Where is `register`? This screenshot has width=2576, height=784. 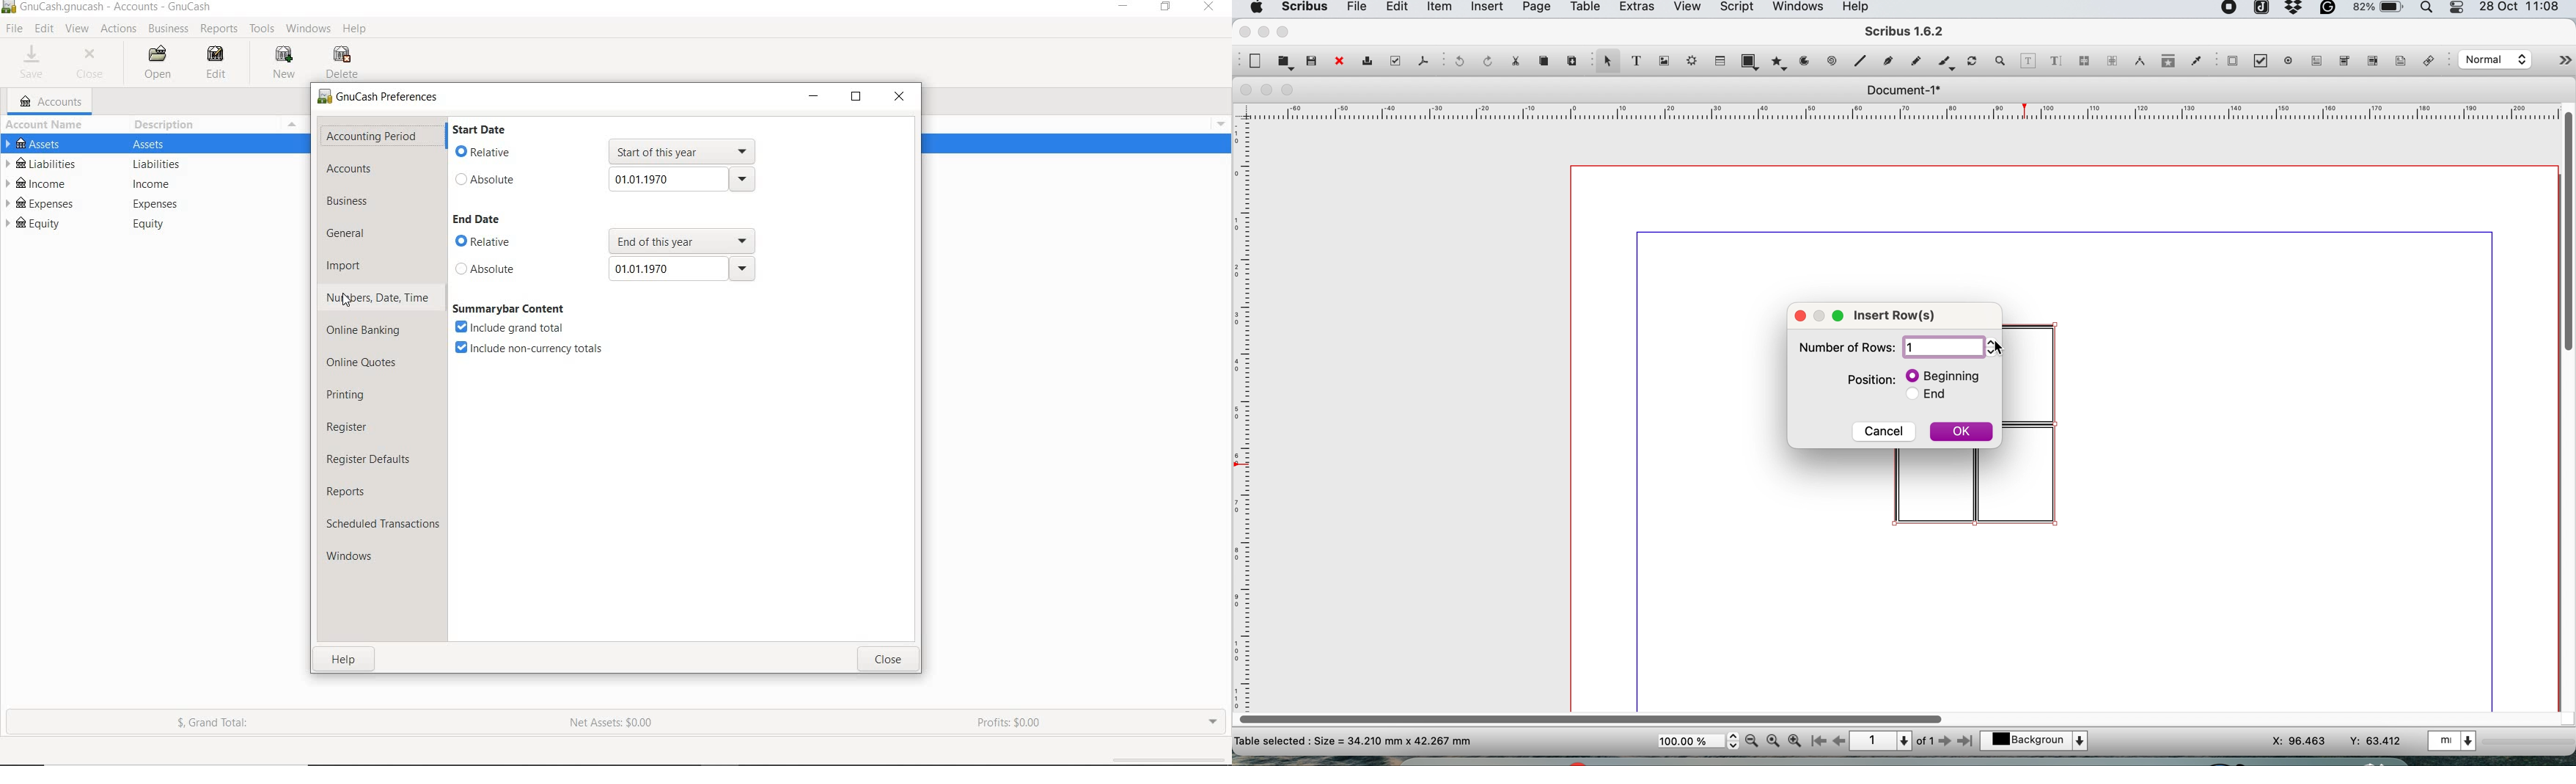
register is located at coordinates (357, 428).